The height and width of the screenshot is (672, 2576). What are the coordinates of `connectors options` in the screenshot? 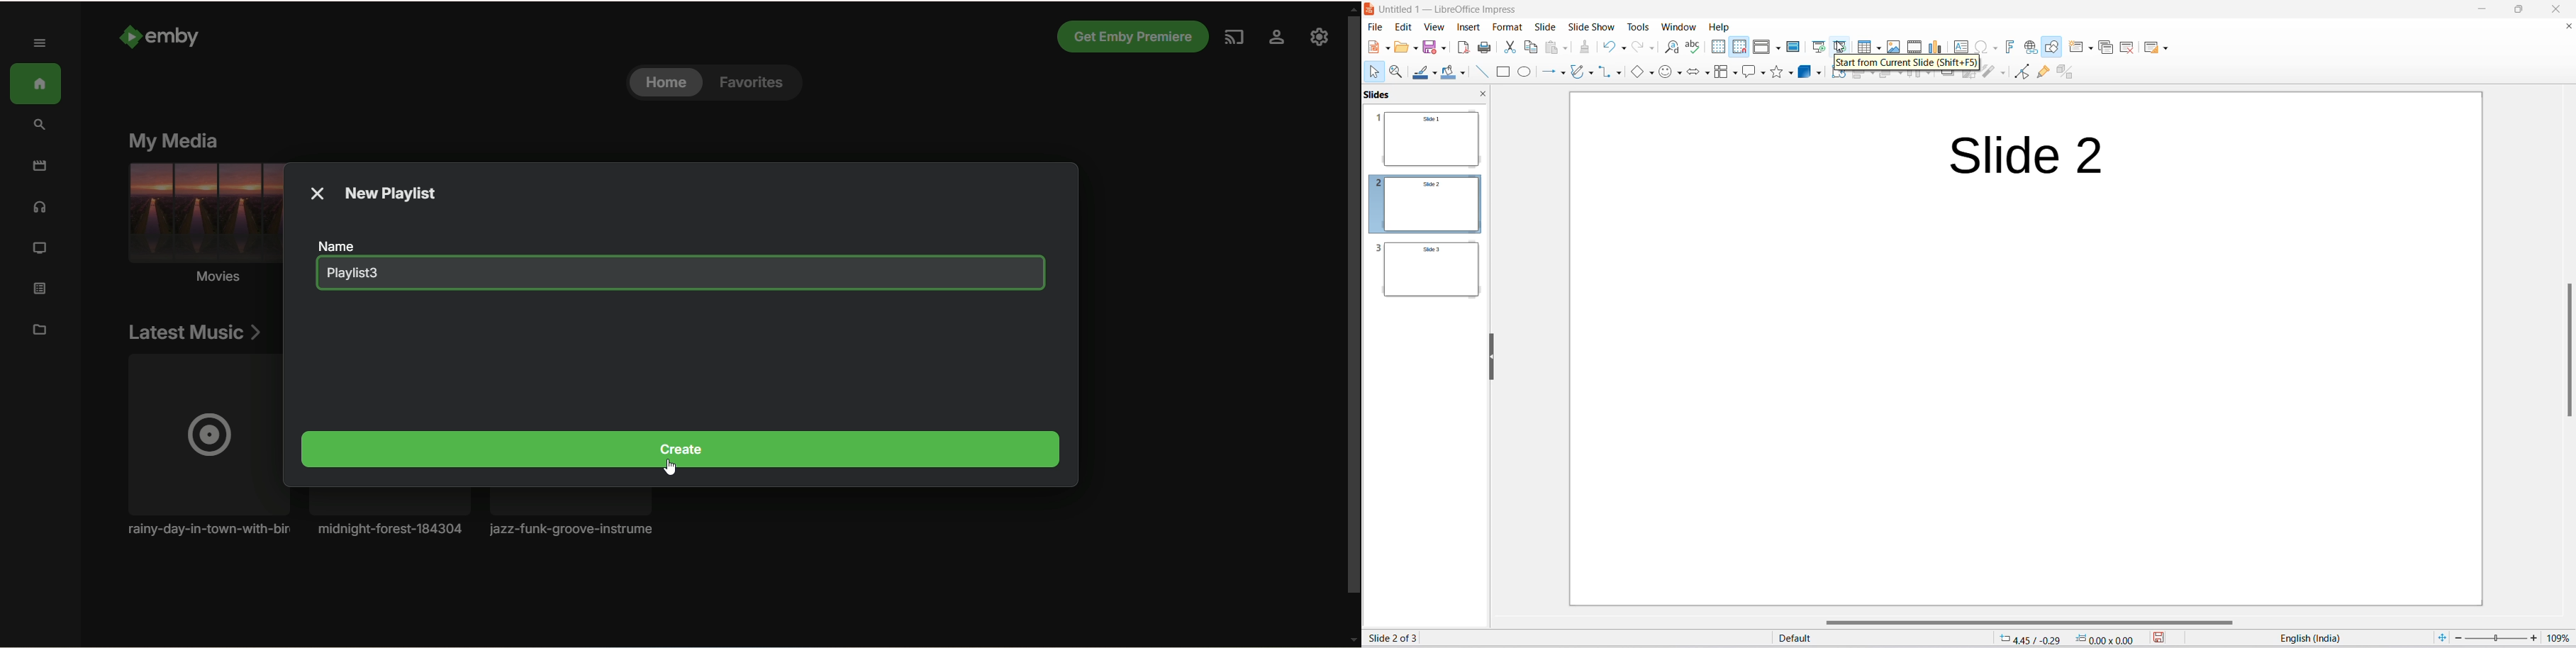 It's located at (1617, 75).